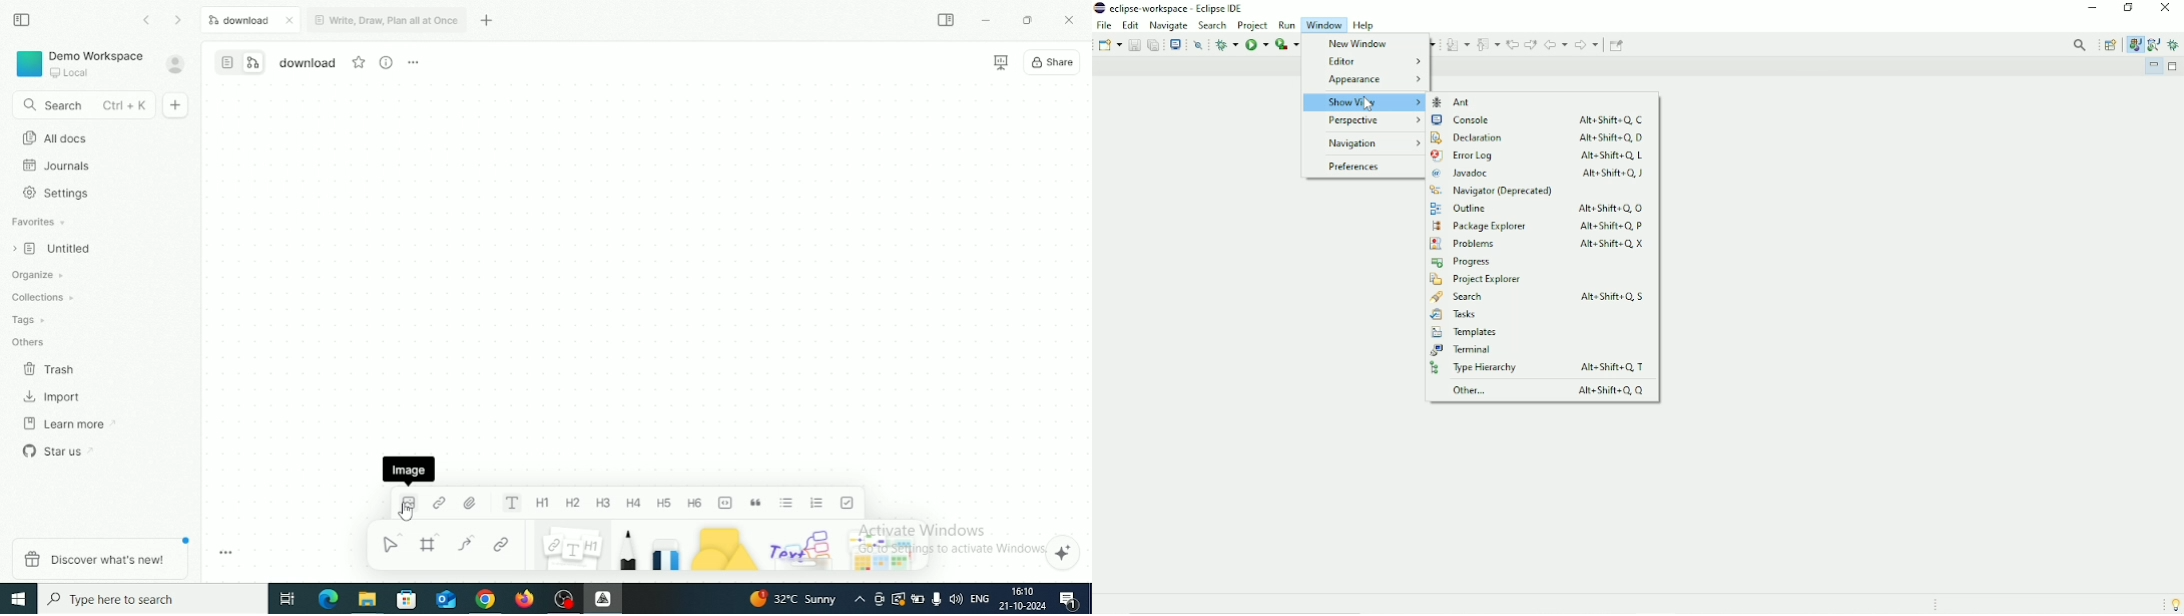  What do you see at coordinates (148, 19) in the screenshot?
I see `Go back` at bounding box center [148, 19].